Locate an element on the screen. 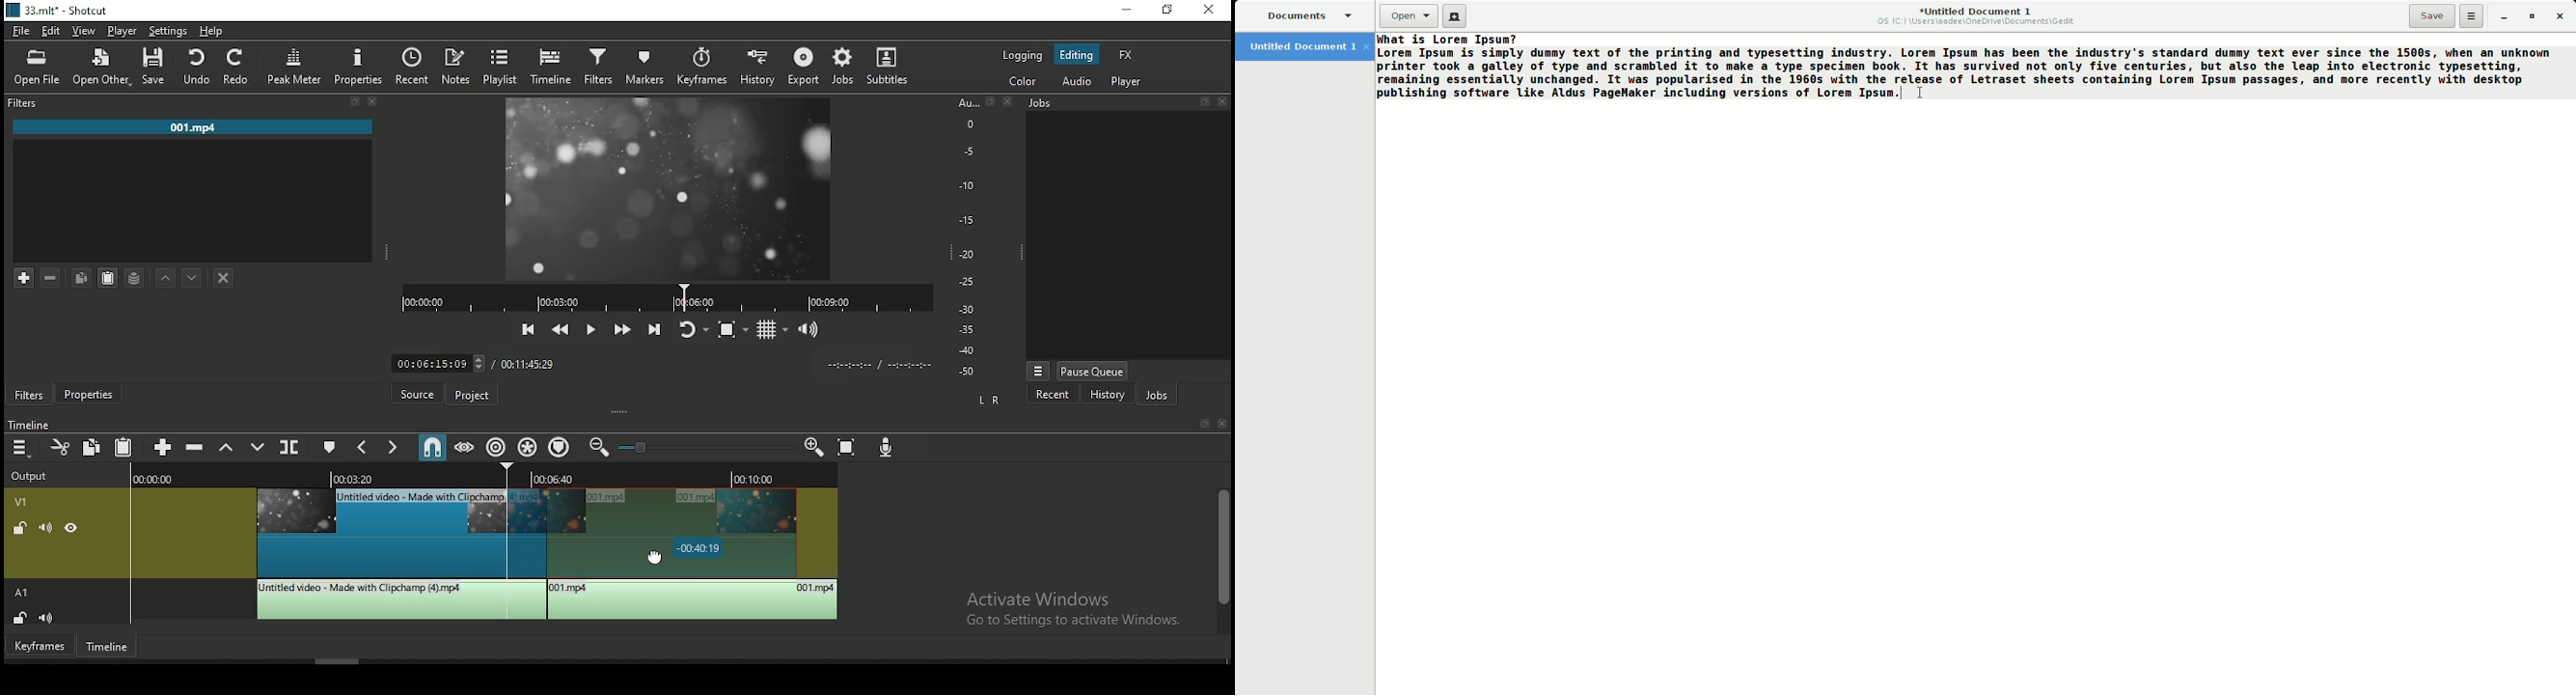 The image size is (2576, 700). output is located at coordinates (34, 474).